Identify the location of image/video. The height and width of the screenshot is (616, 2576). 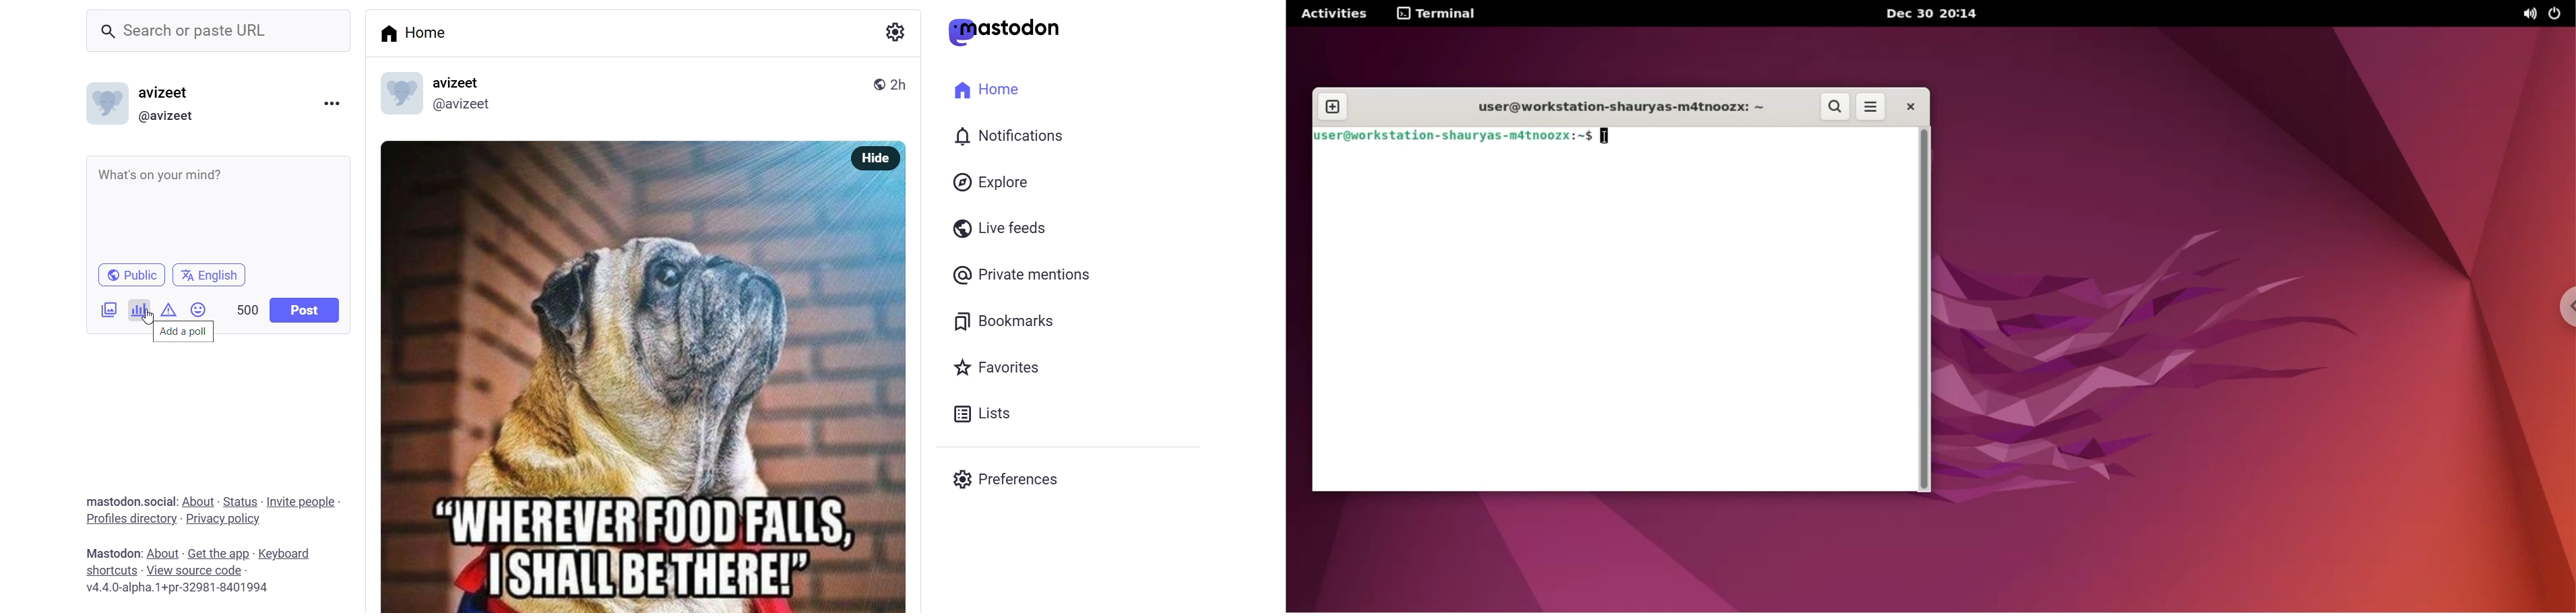
(105, 311).